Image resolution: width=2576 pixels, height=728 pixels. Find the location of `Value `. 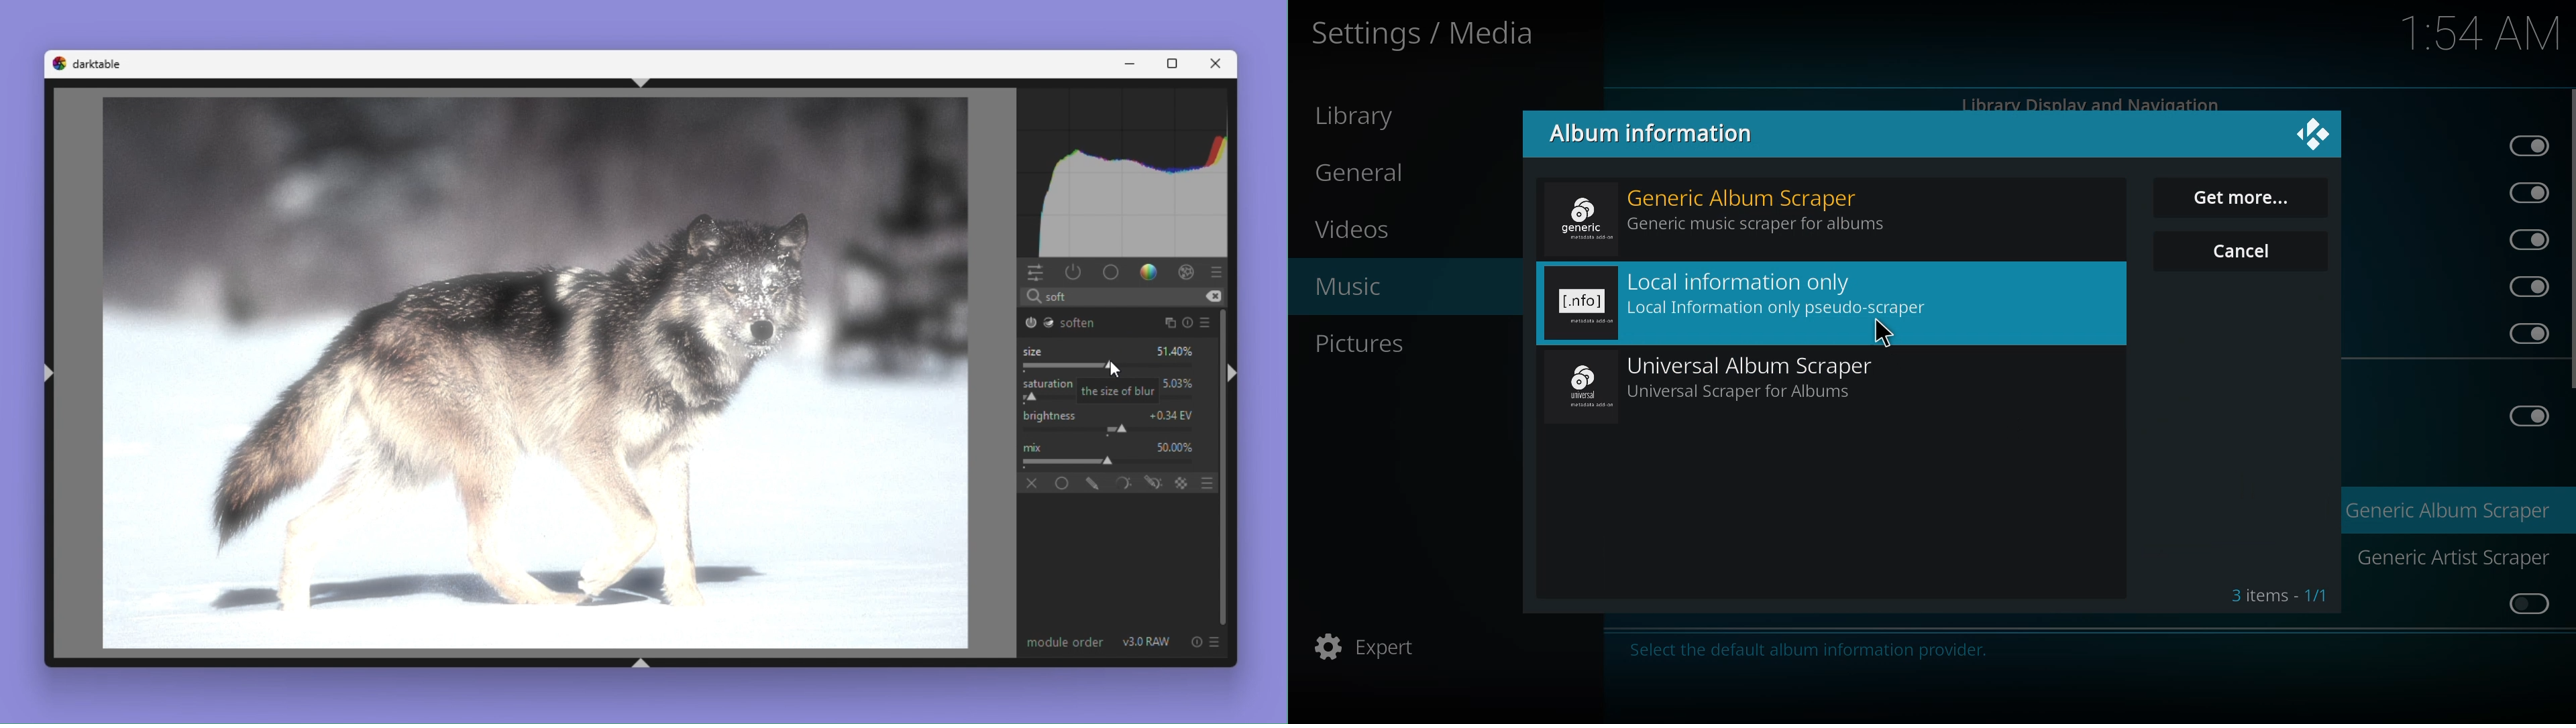

Value  is located at coordinates (1173, 414).